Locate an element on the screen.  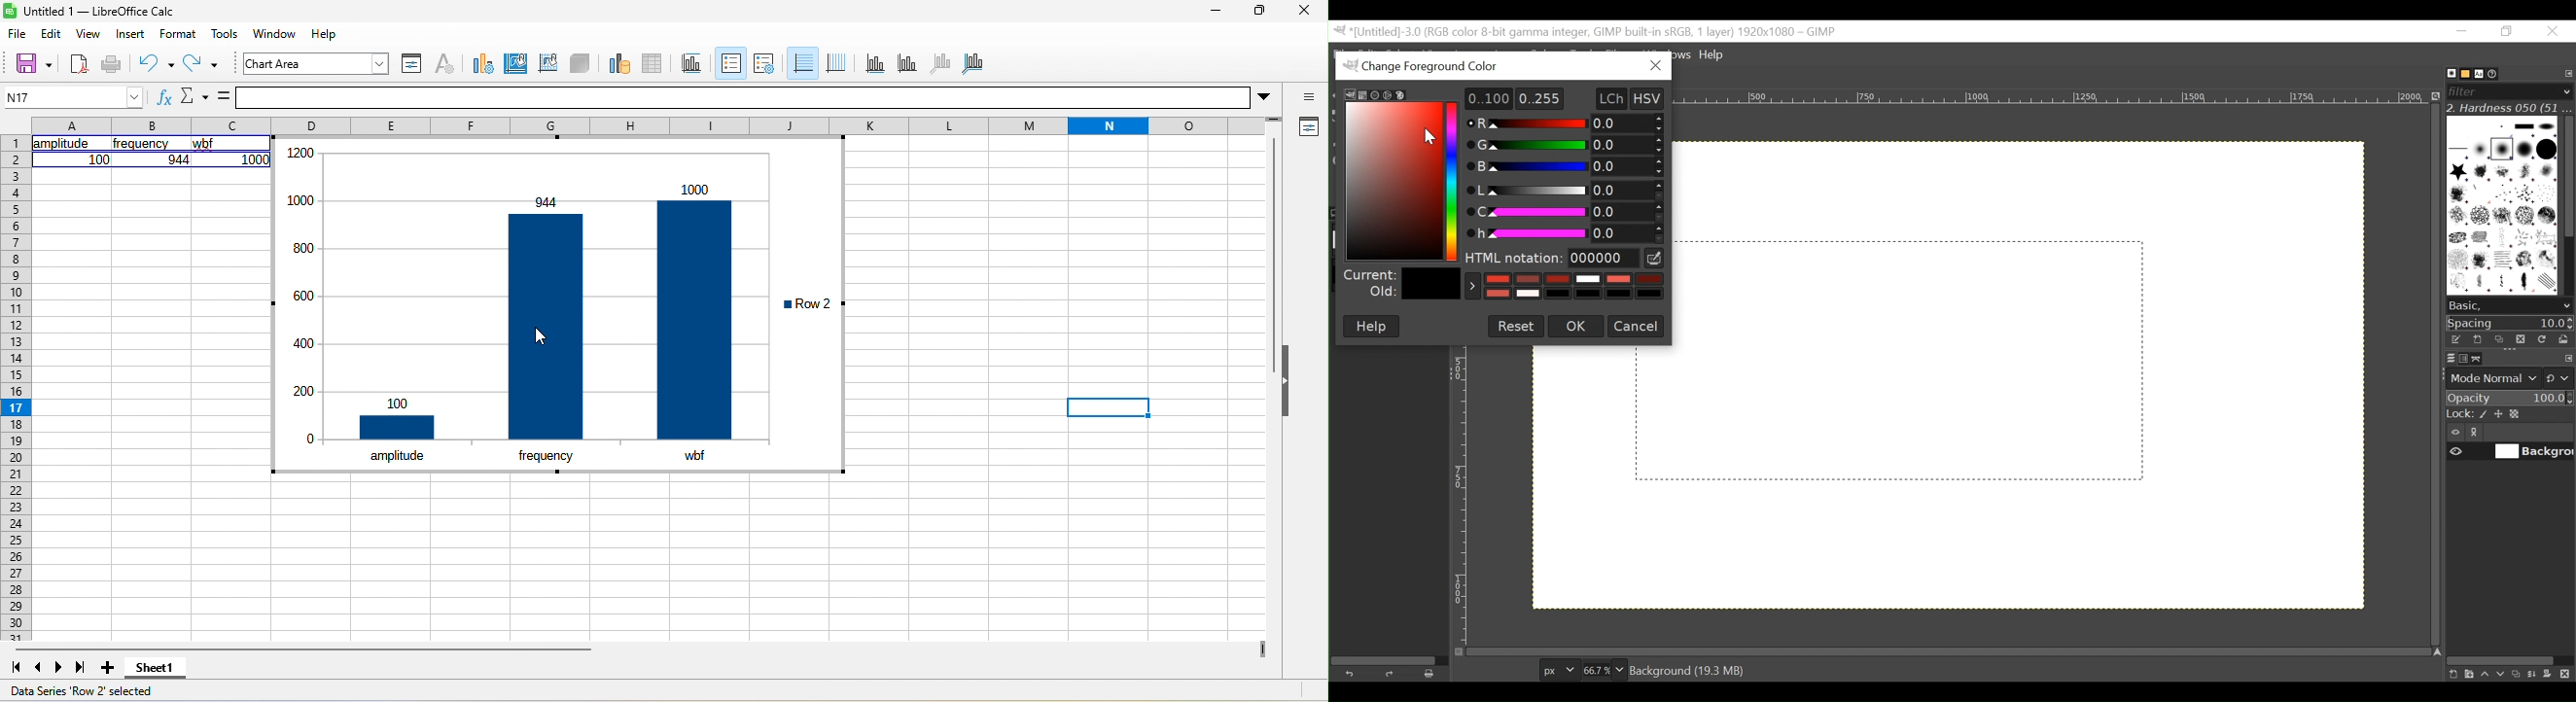
Restore is located at coordinates (2510, 32).